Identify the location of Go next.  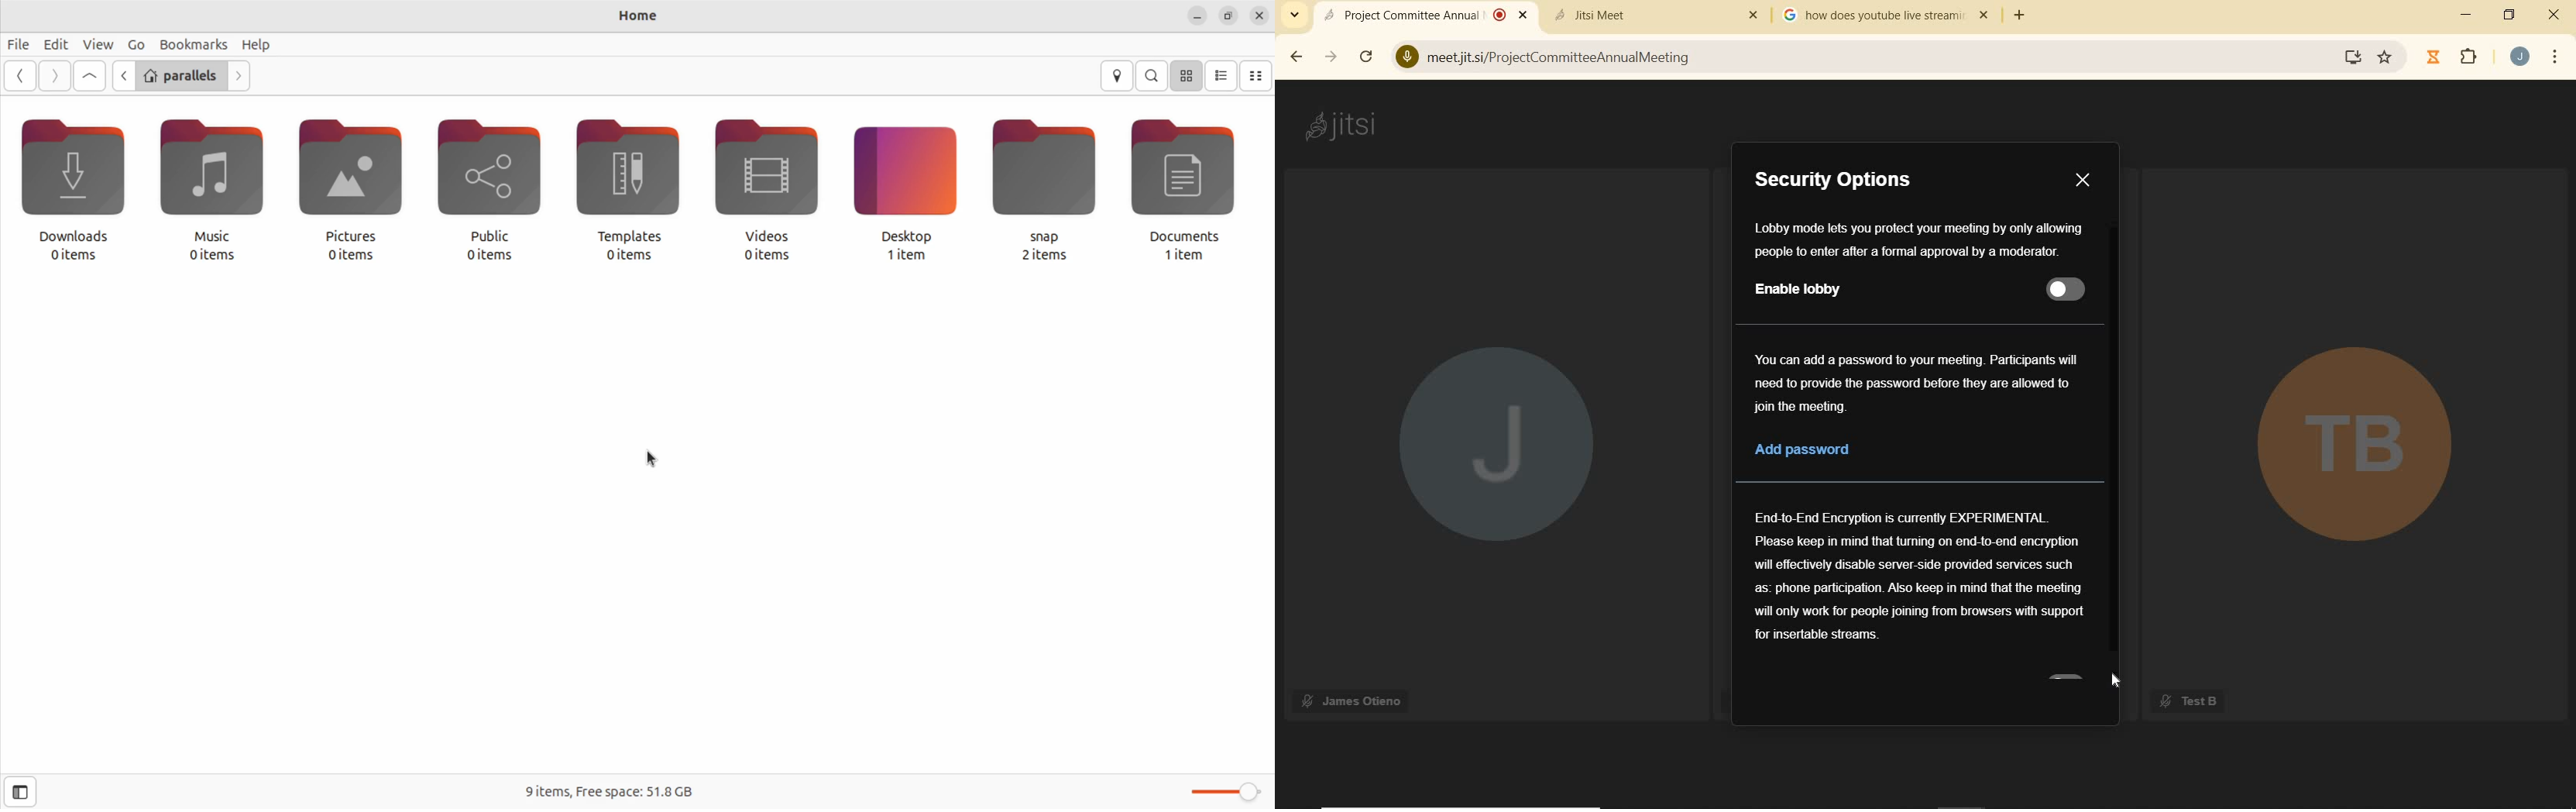
(54, 74).